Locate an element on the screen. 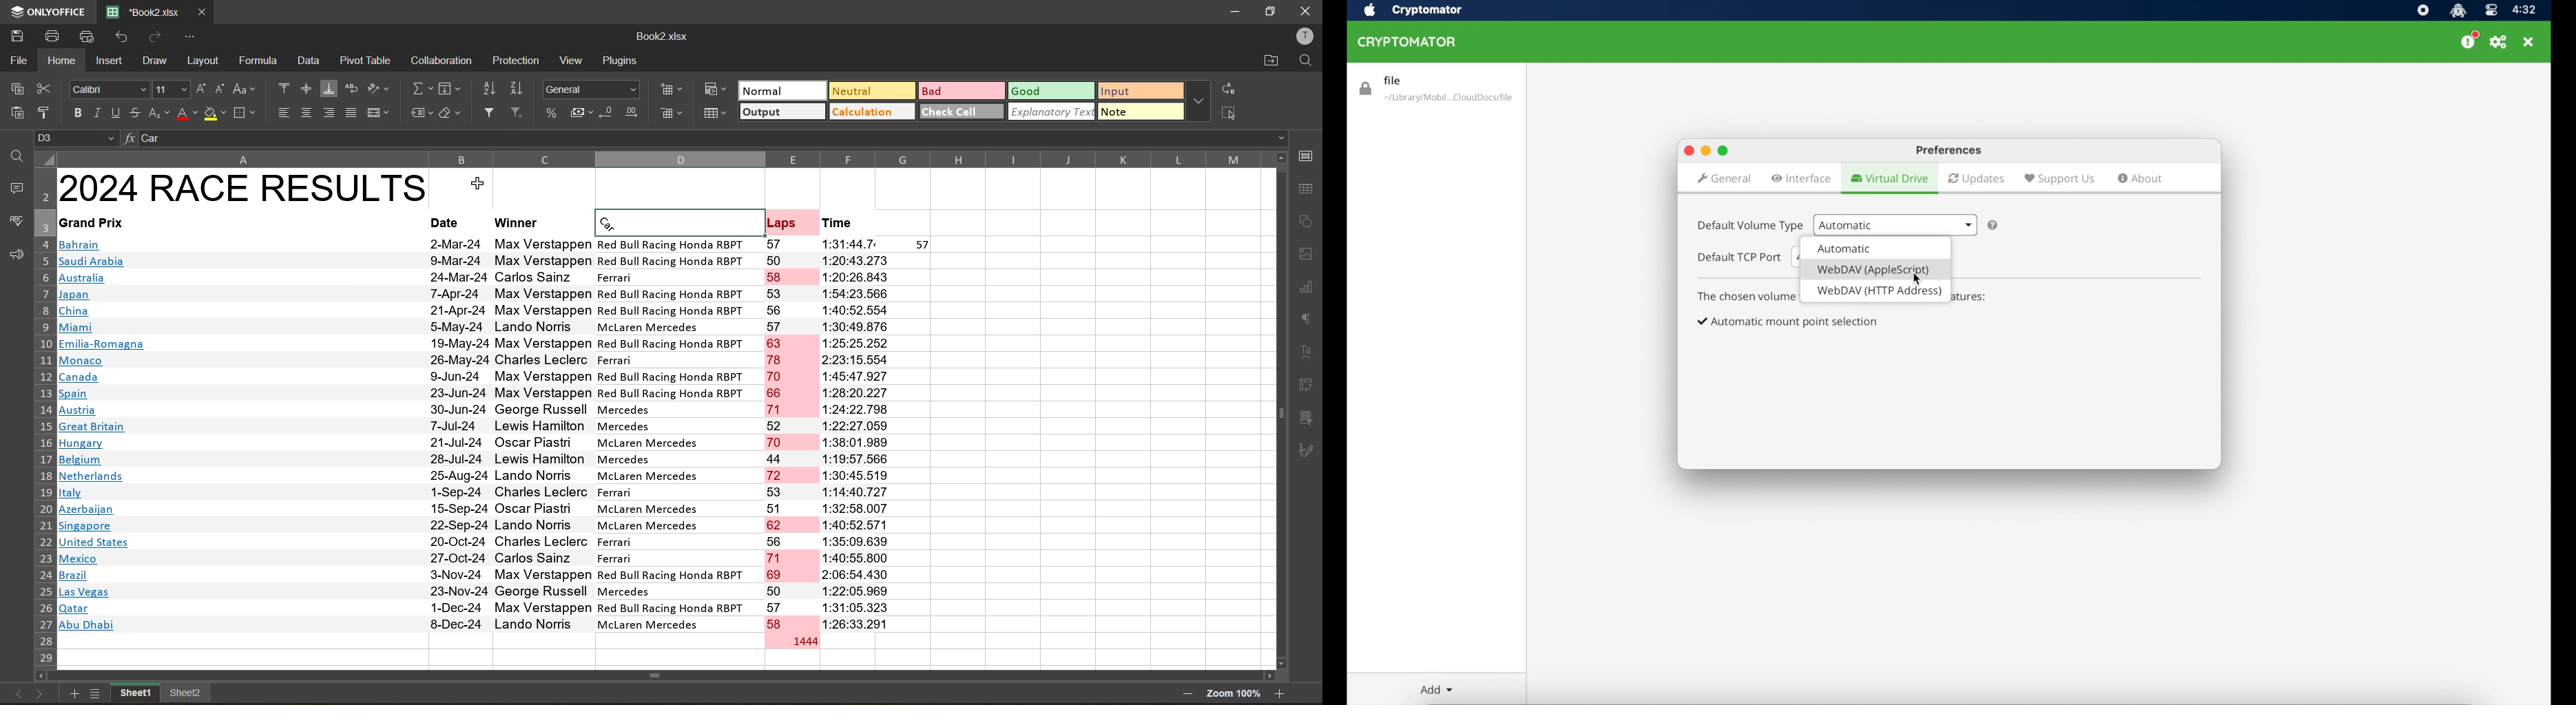 Image resolution: width=2576 pixels, height=728 pixels. sort ascending is located at coordinates (487, 87).